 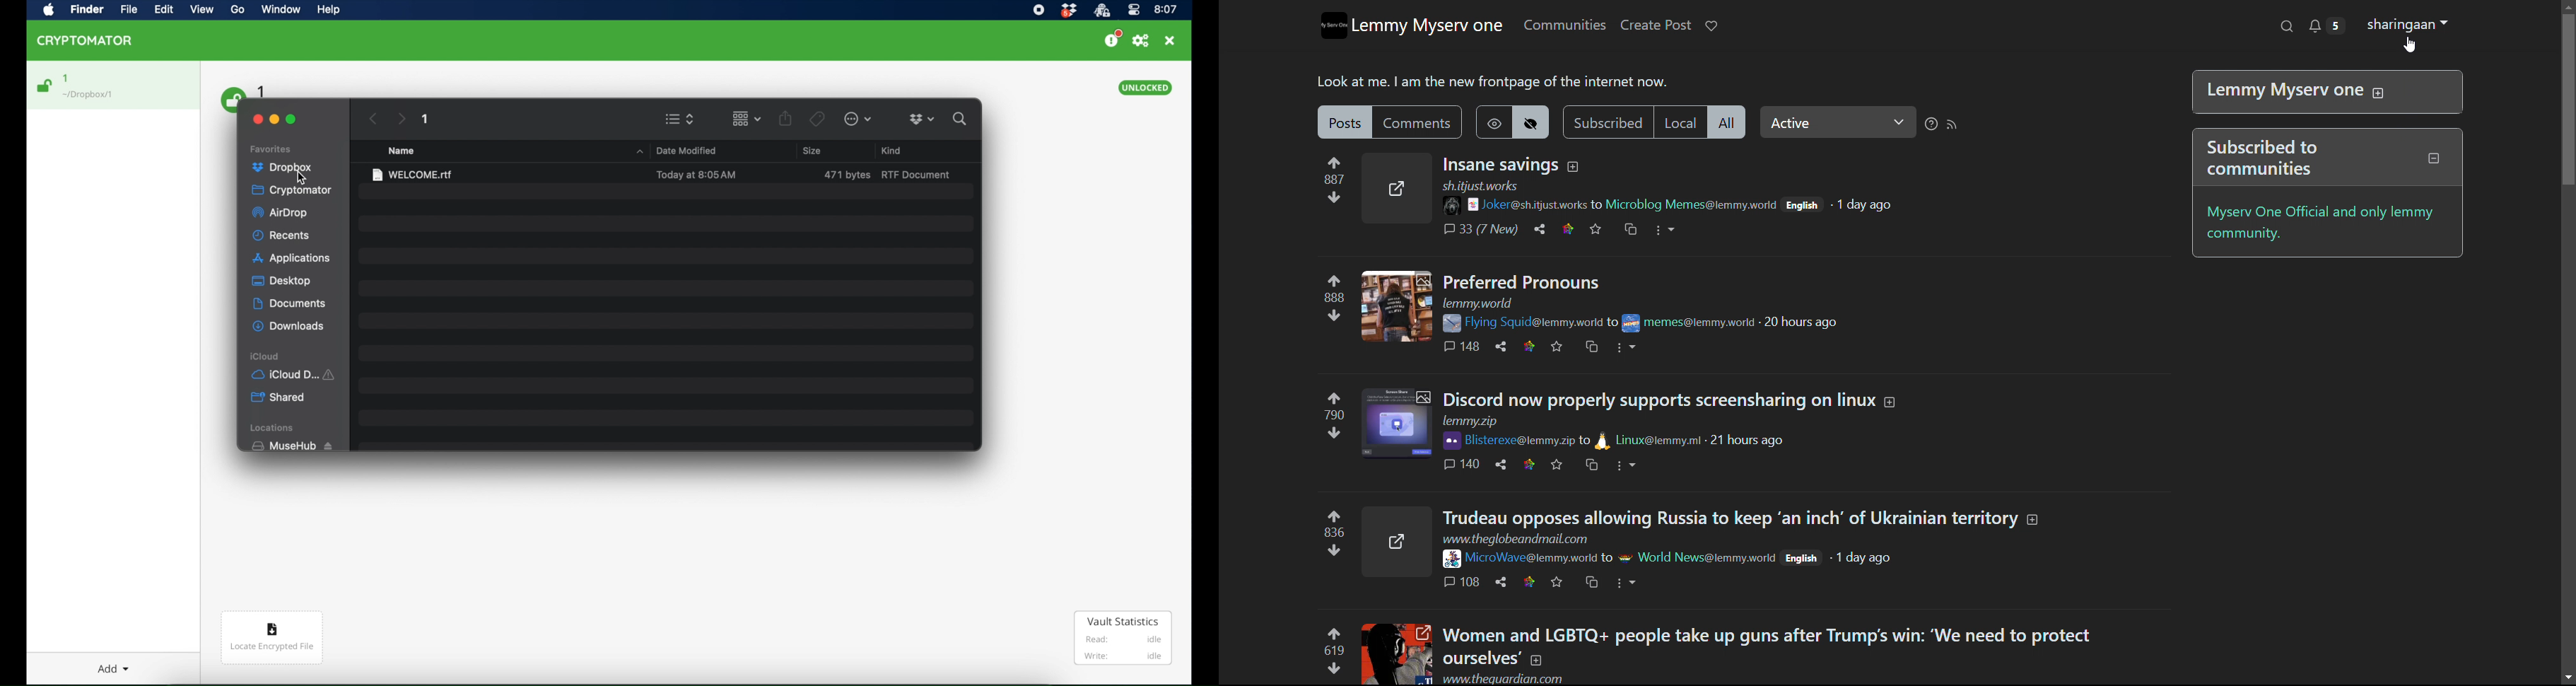 What do you see at coordinates (1591, 347) in the screenshot?
I see `crosspost` at bounding box center [1591, 347].